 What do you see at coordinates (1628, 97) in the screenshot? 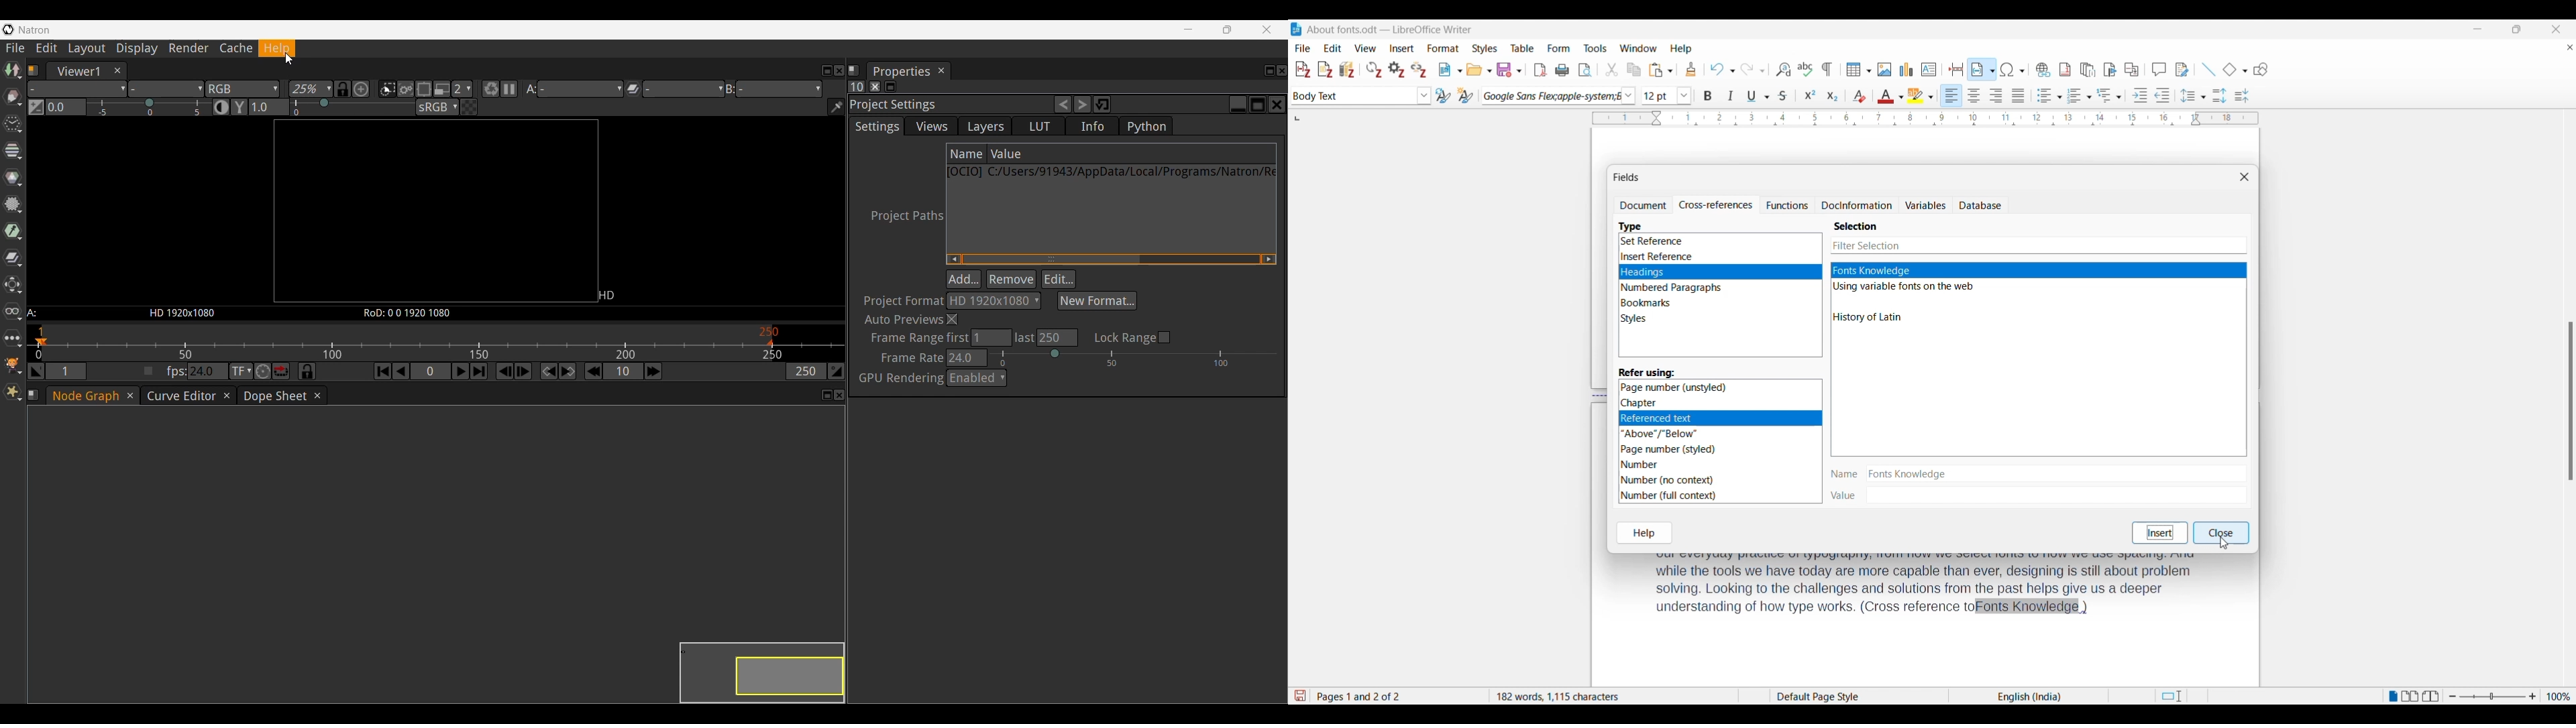
I see `Font options ` at bounding box center [1628, 97].